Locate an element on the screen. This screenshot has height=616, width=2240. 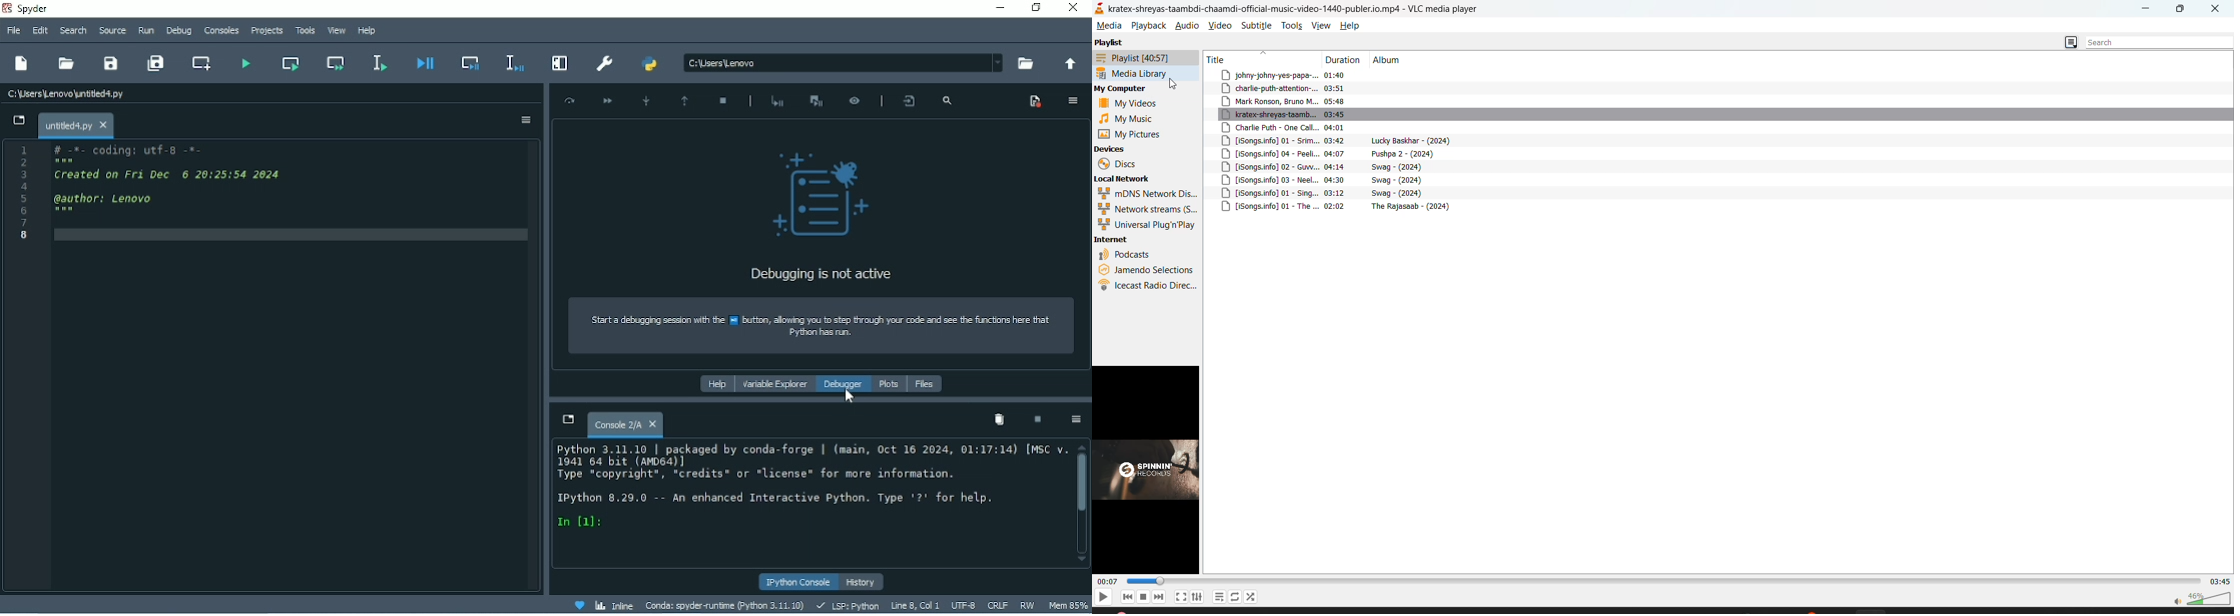
playlist is located at coordinates (1114, 42).